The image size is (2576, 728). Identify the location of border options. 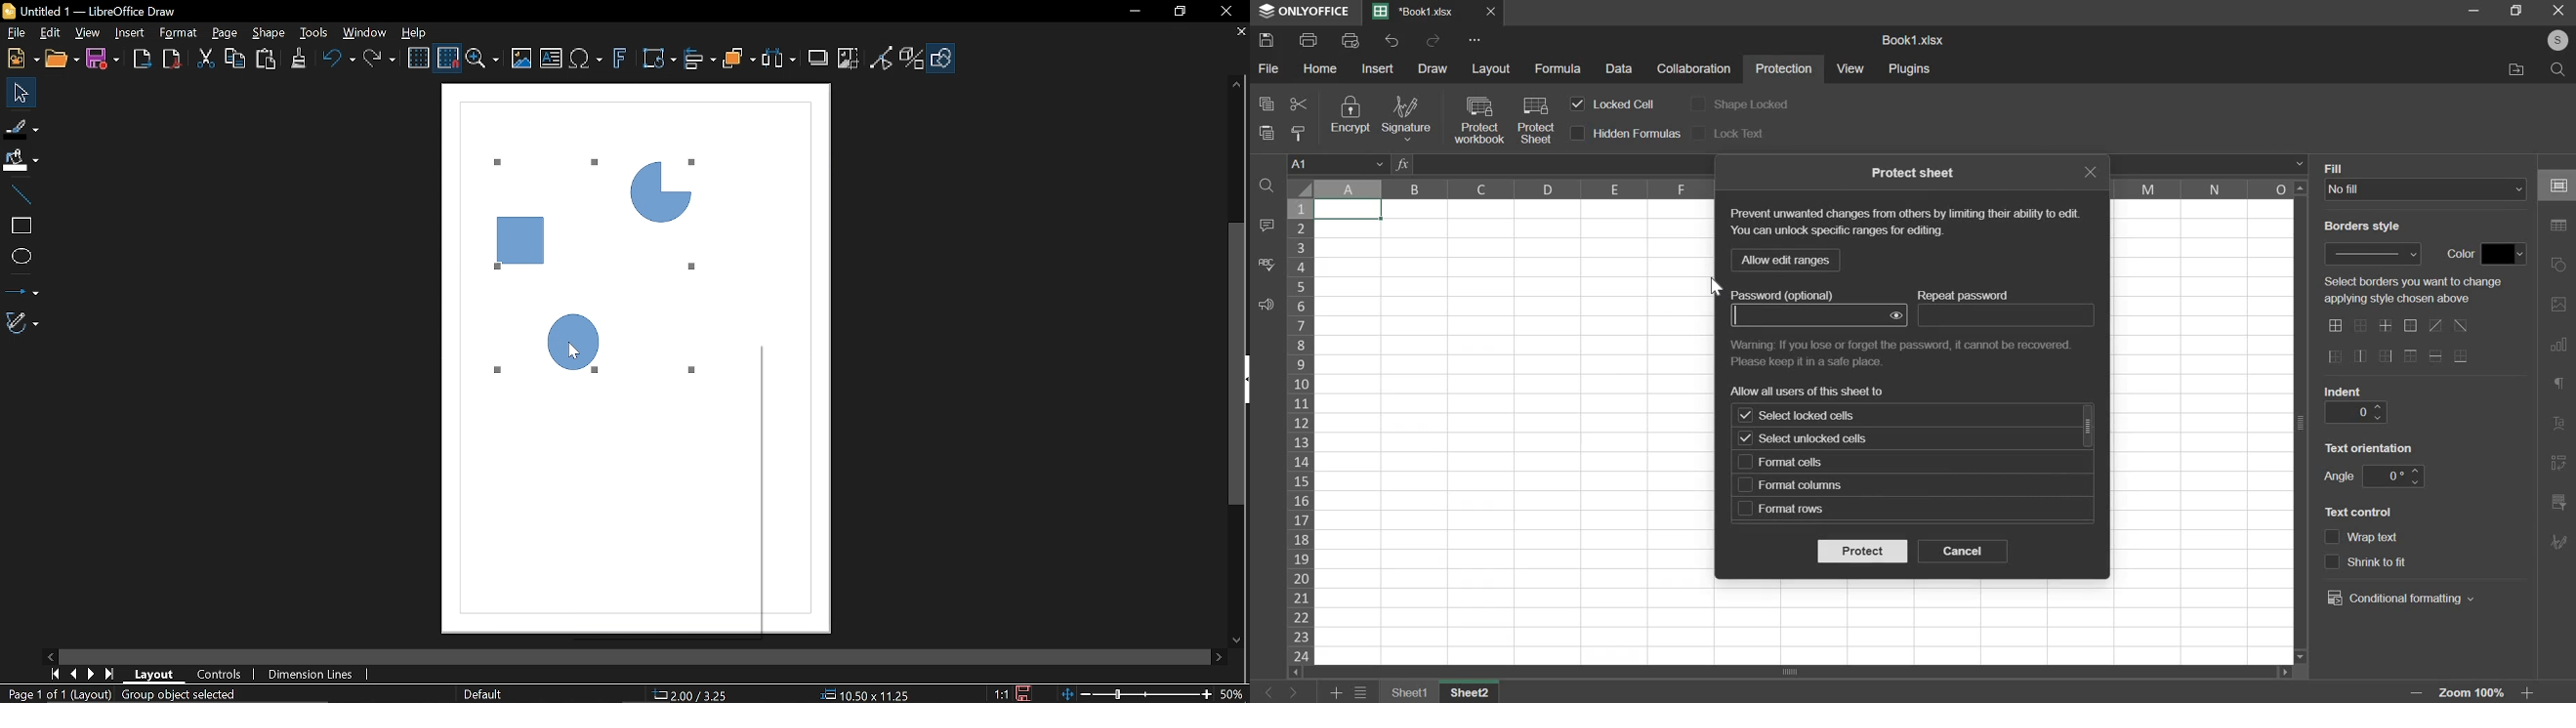
(2438, 356).